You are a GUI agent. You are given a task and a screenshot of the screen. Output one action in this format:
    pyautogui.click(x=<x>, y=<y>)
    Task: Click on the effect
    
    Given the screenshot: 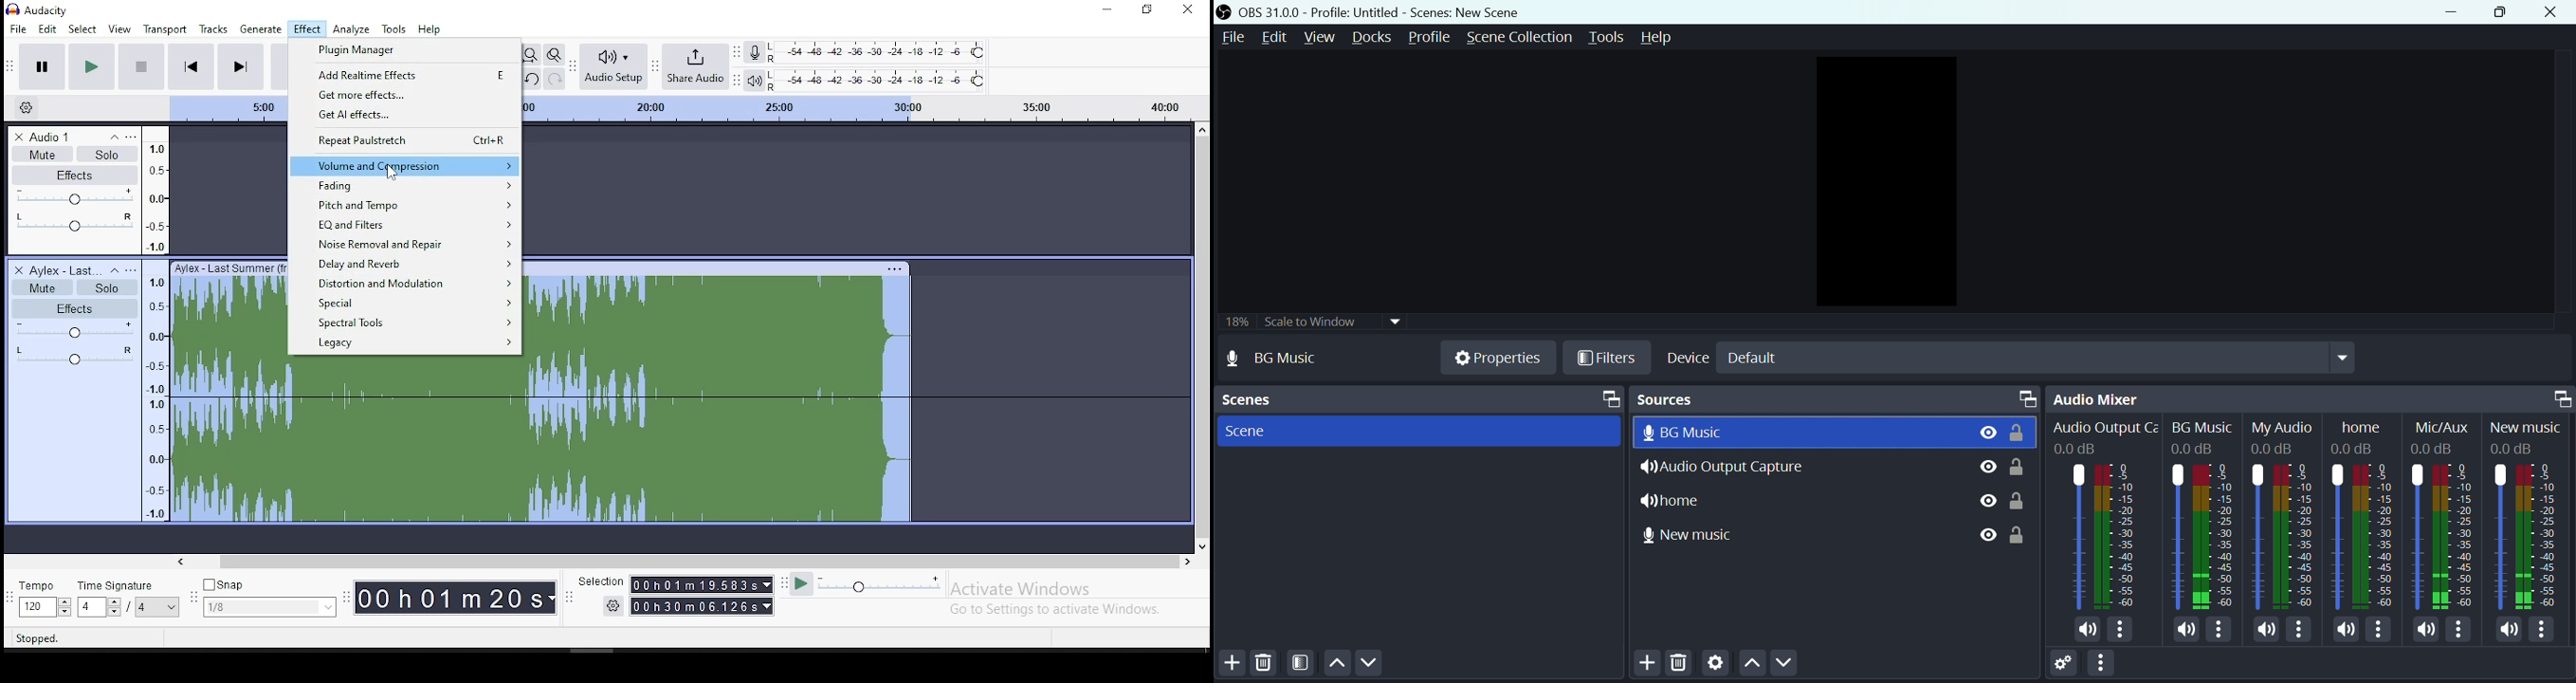 What is the action you would take?
    pyautogui.click(x=306, y=29)
    